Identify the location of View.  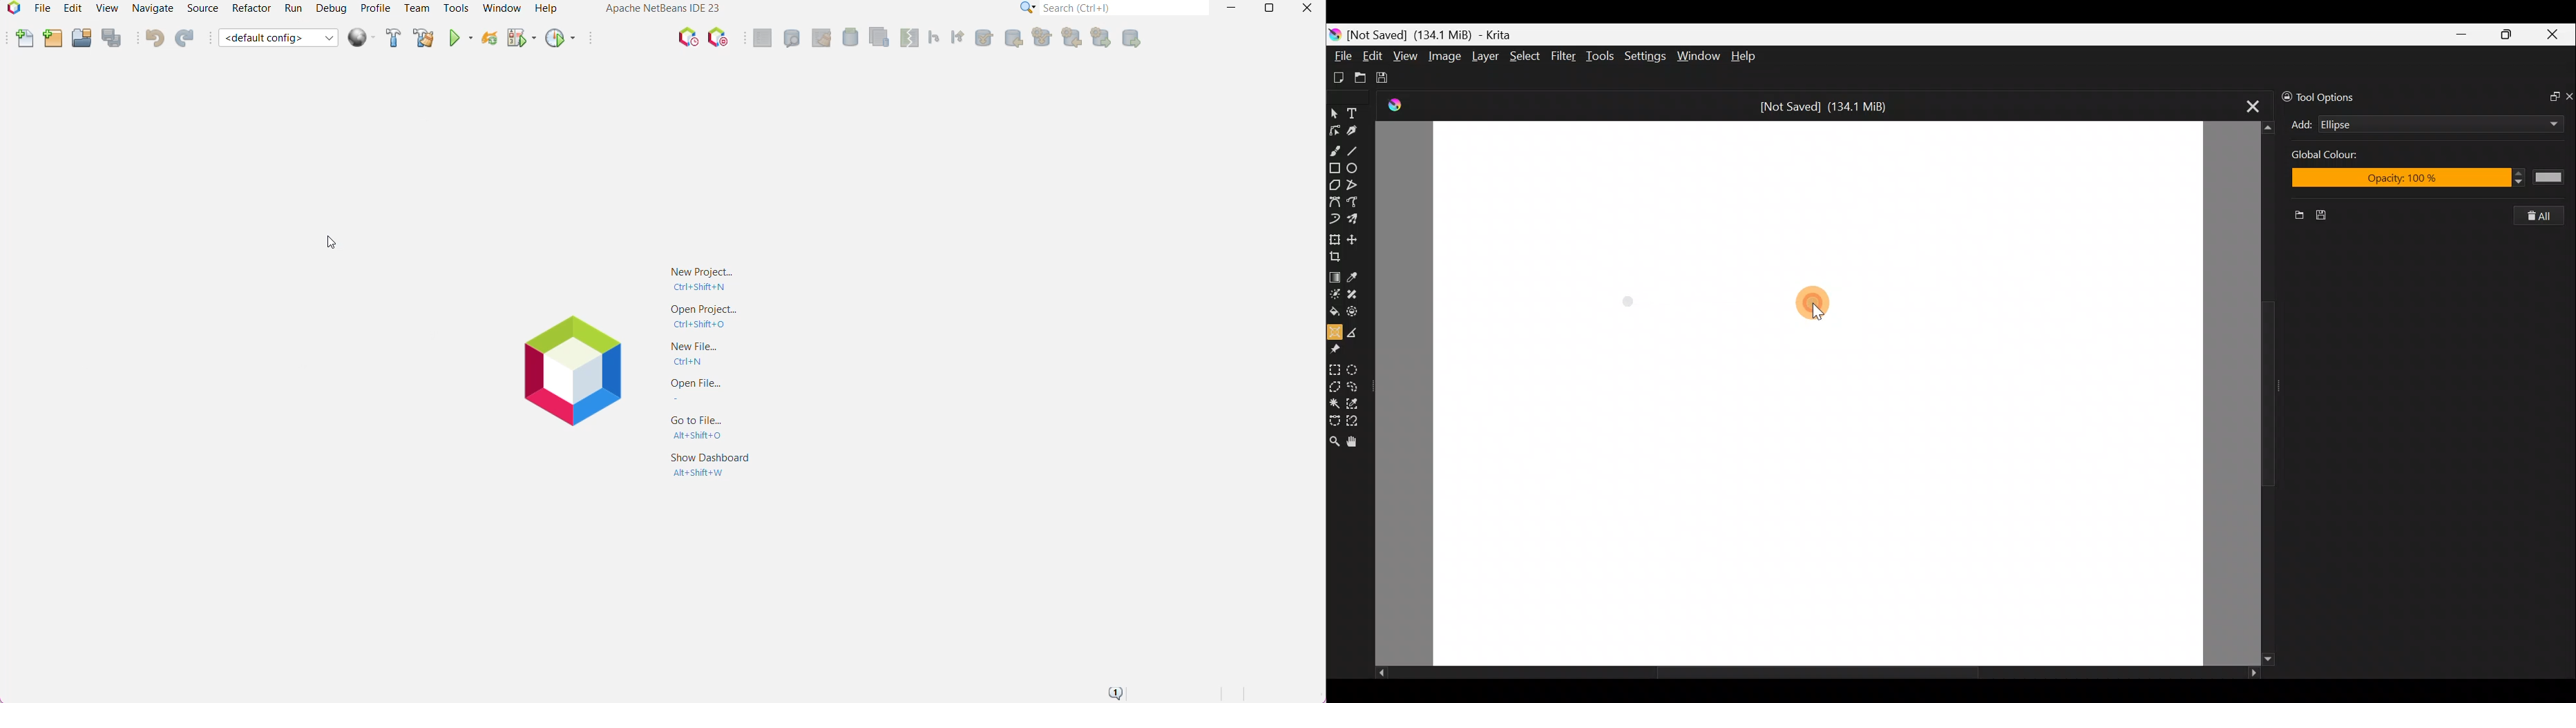
(1406, 57).